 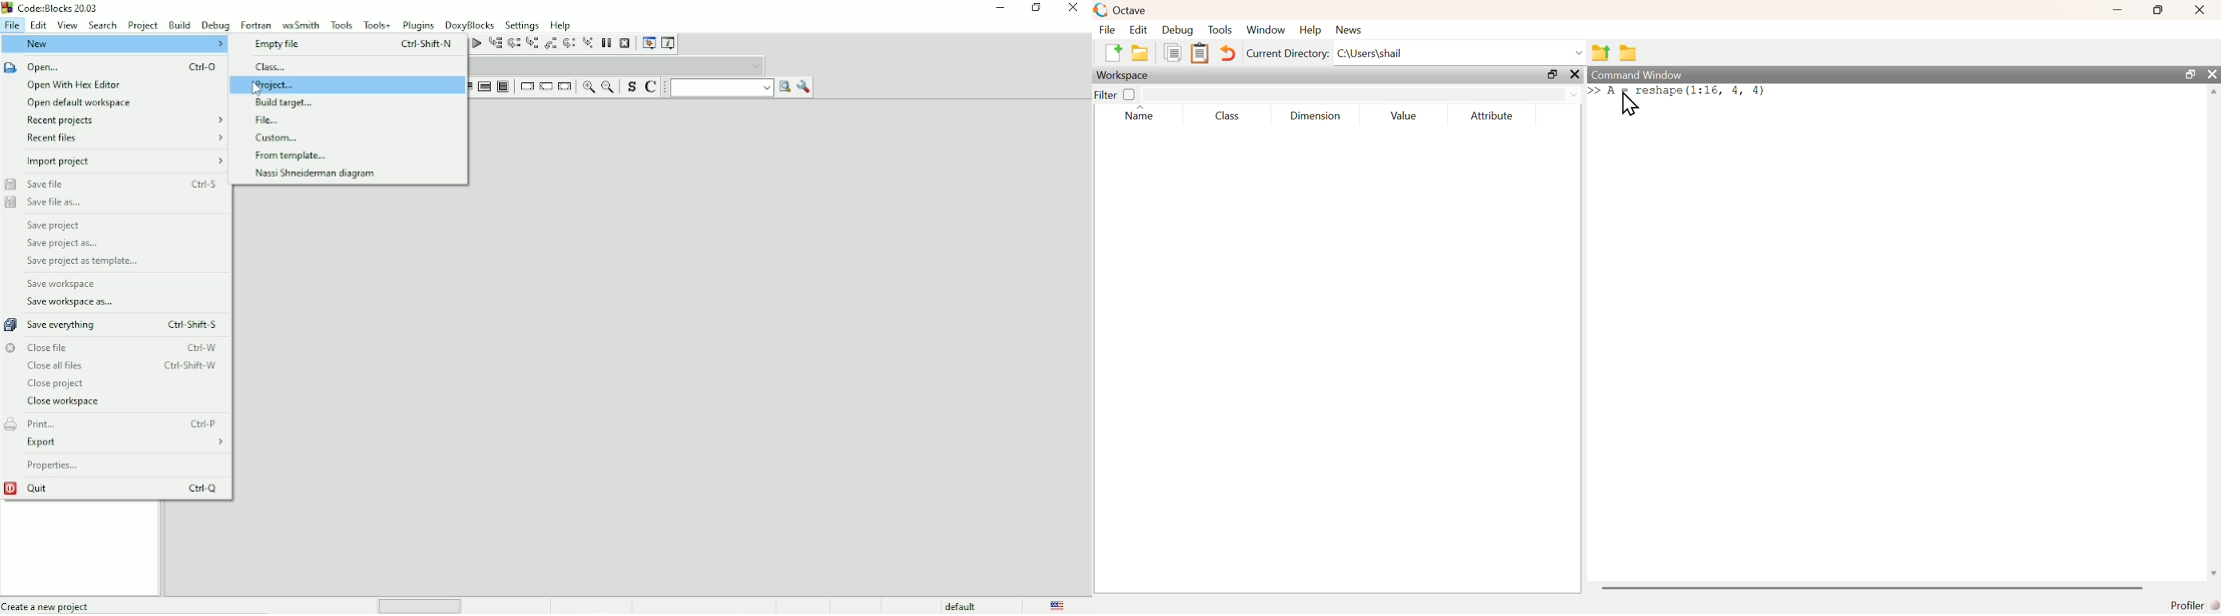 What do you see at coordinates (2156, 10) in the screenshot?
I see `maximize` at bounding box center [2156, 10].